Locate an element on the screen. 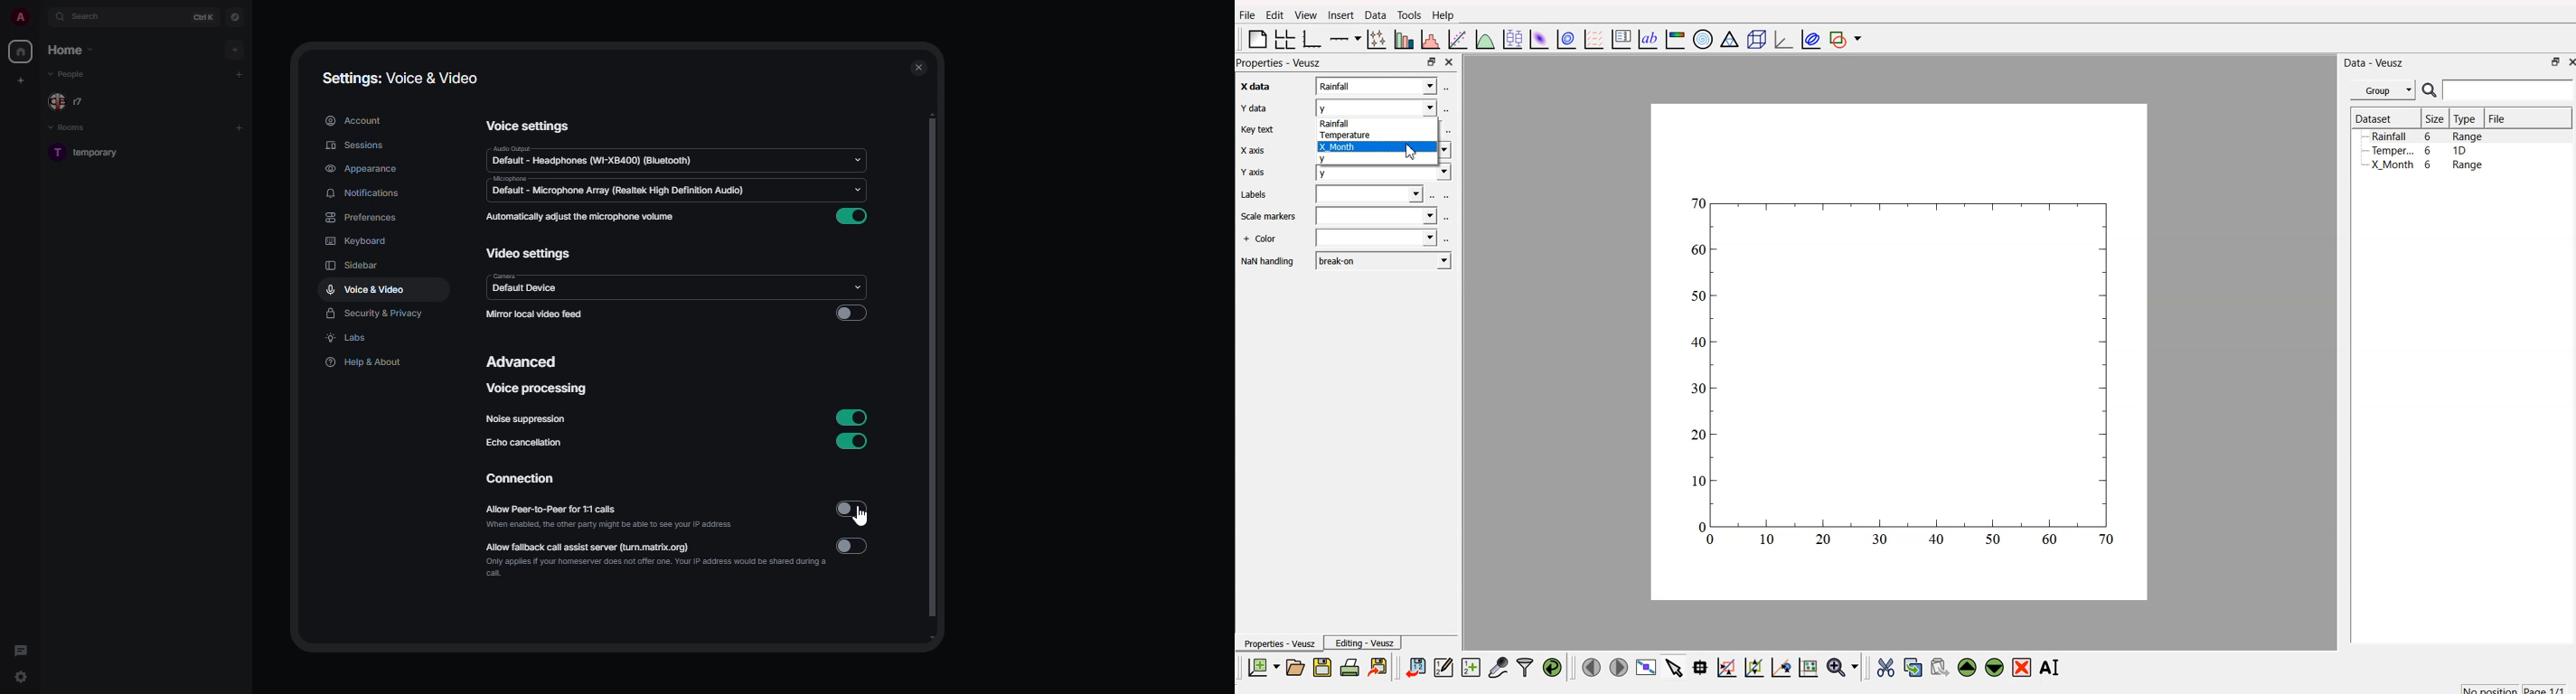  allow peer-to-peer for 1:1 calls is located at coordinates (587, 510).